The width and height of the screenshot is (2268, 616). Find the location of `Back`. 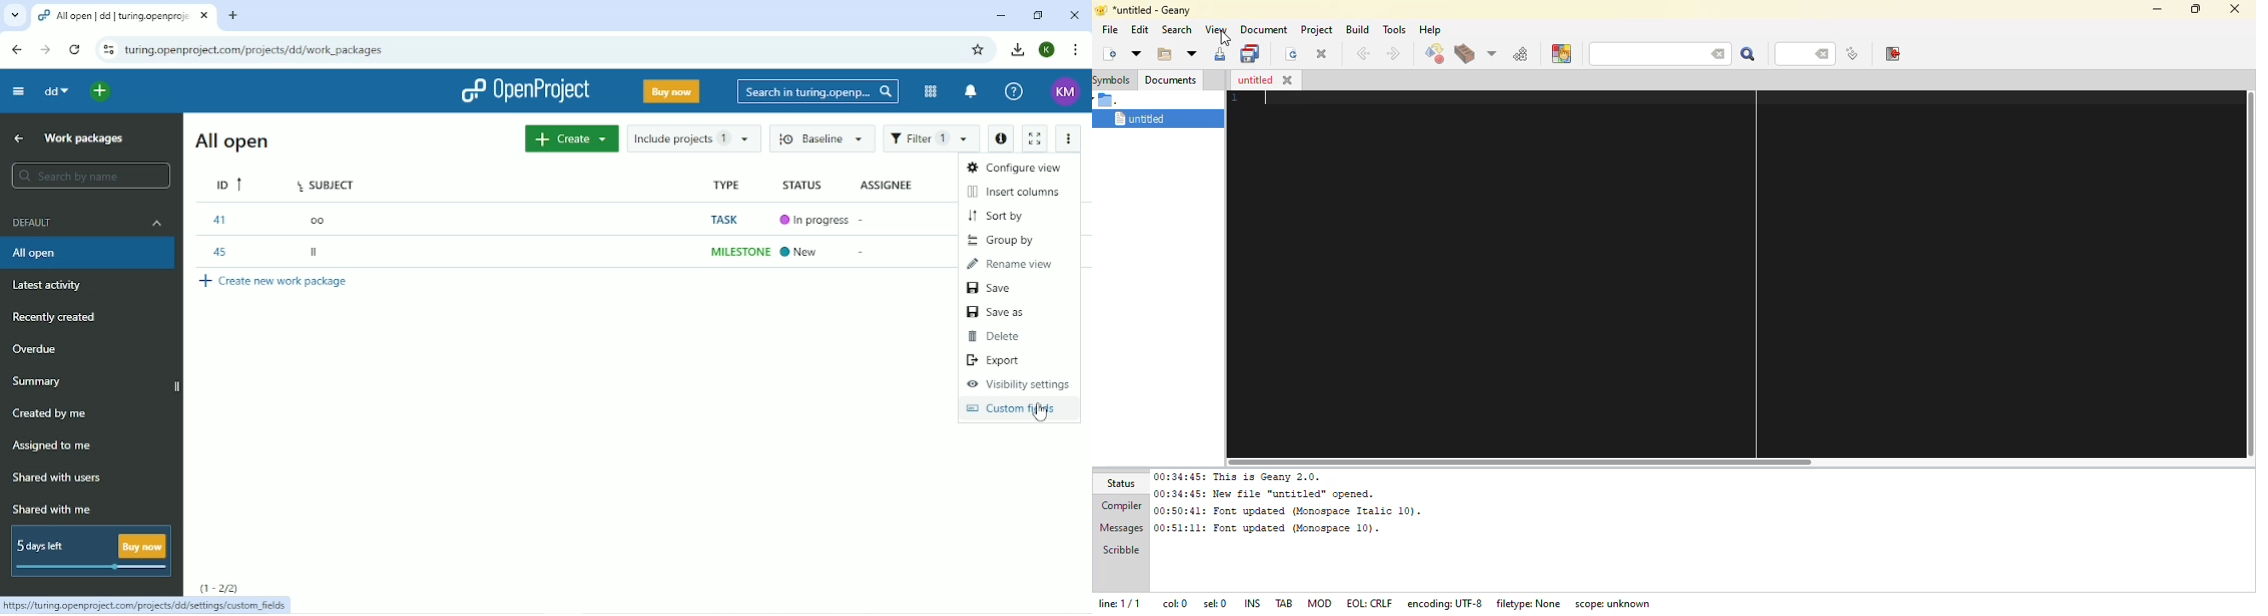

Back is located at coordinates (18, 50).